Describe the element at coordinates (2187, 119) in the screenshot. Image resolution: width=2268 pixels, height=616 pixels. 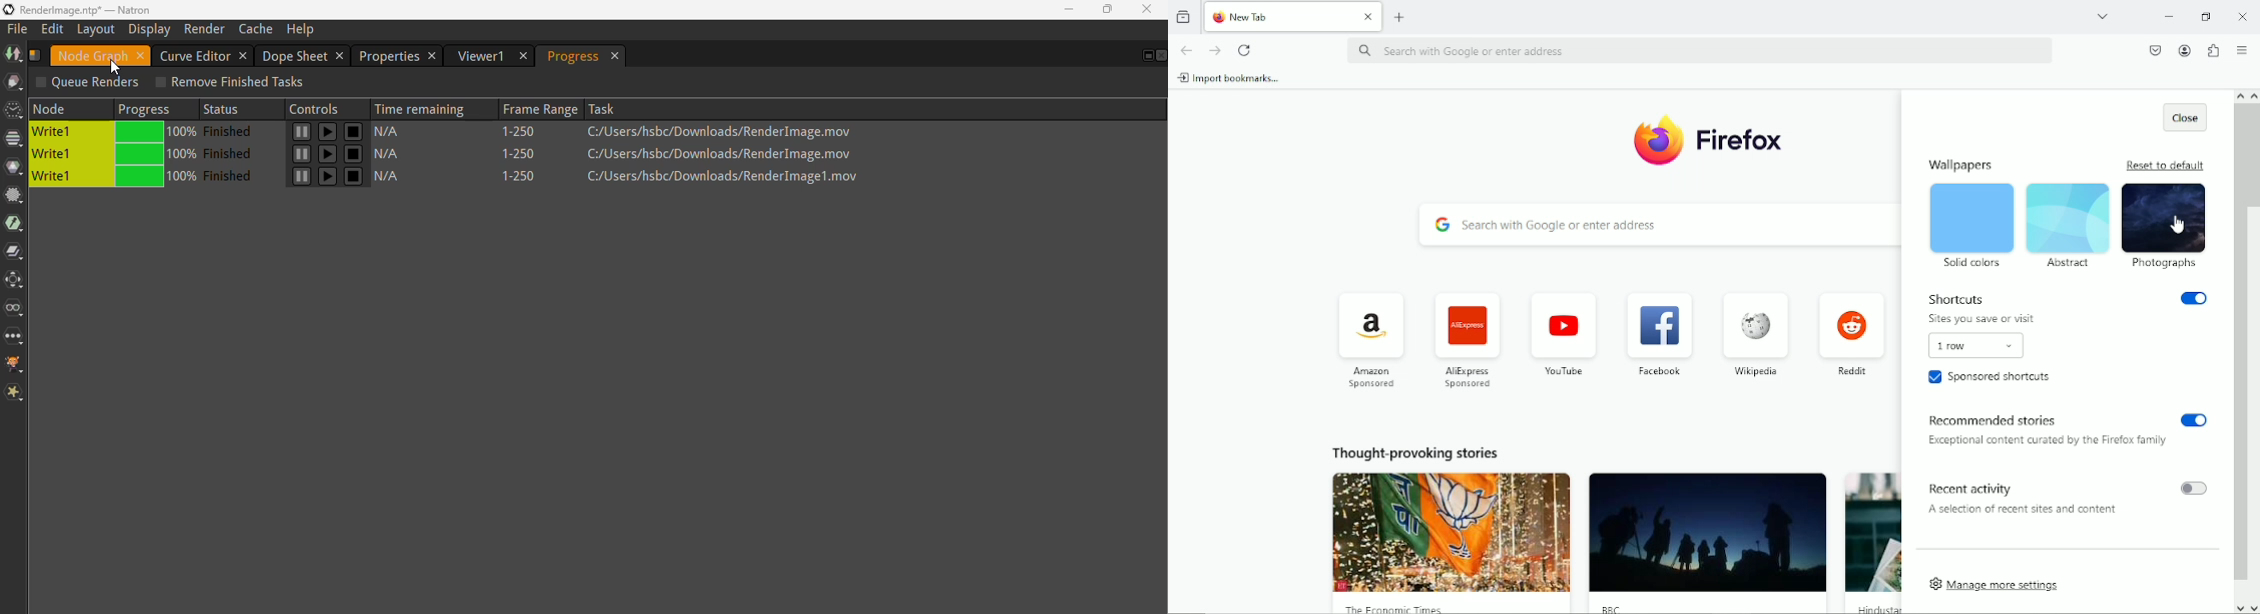
I see `Close` at that location.